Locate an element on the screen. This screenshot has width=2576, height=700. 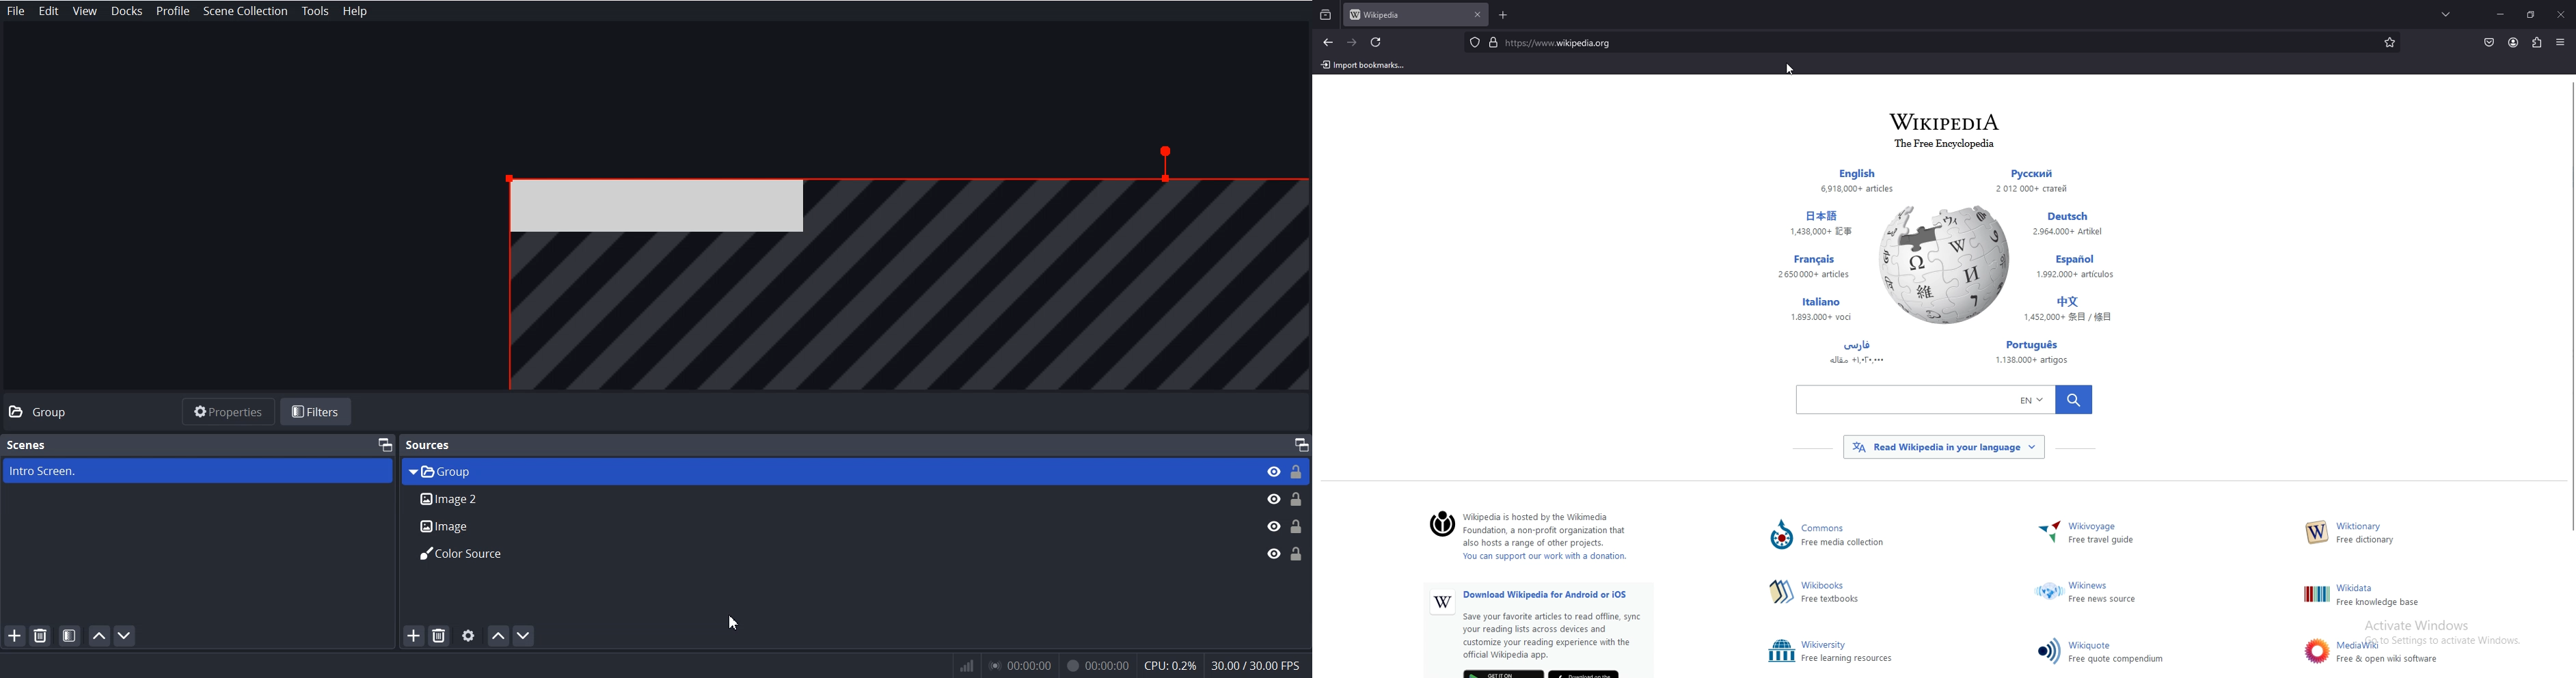
Image 2 is located at coordinates (826, 500).